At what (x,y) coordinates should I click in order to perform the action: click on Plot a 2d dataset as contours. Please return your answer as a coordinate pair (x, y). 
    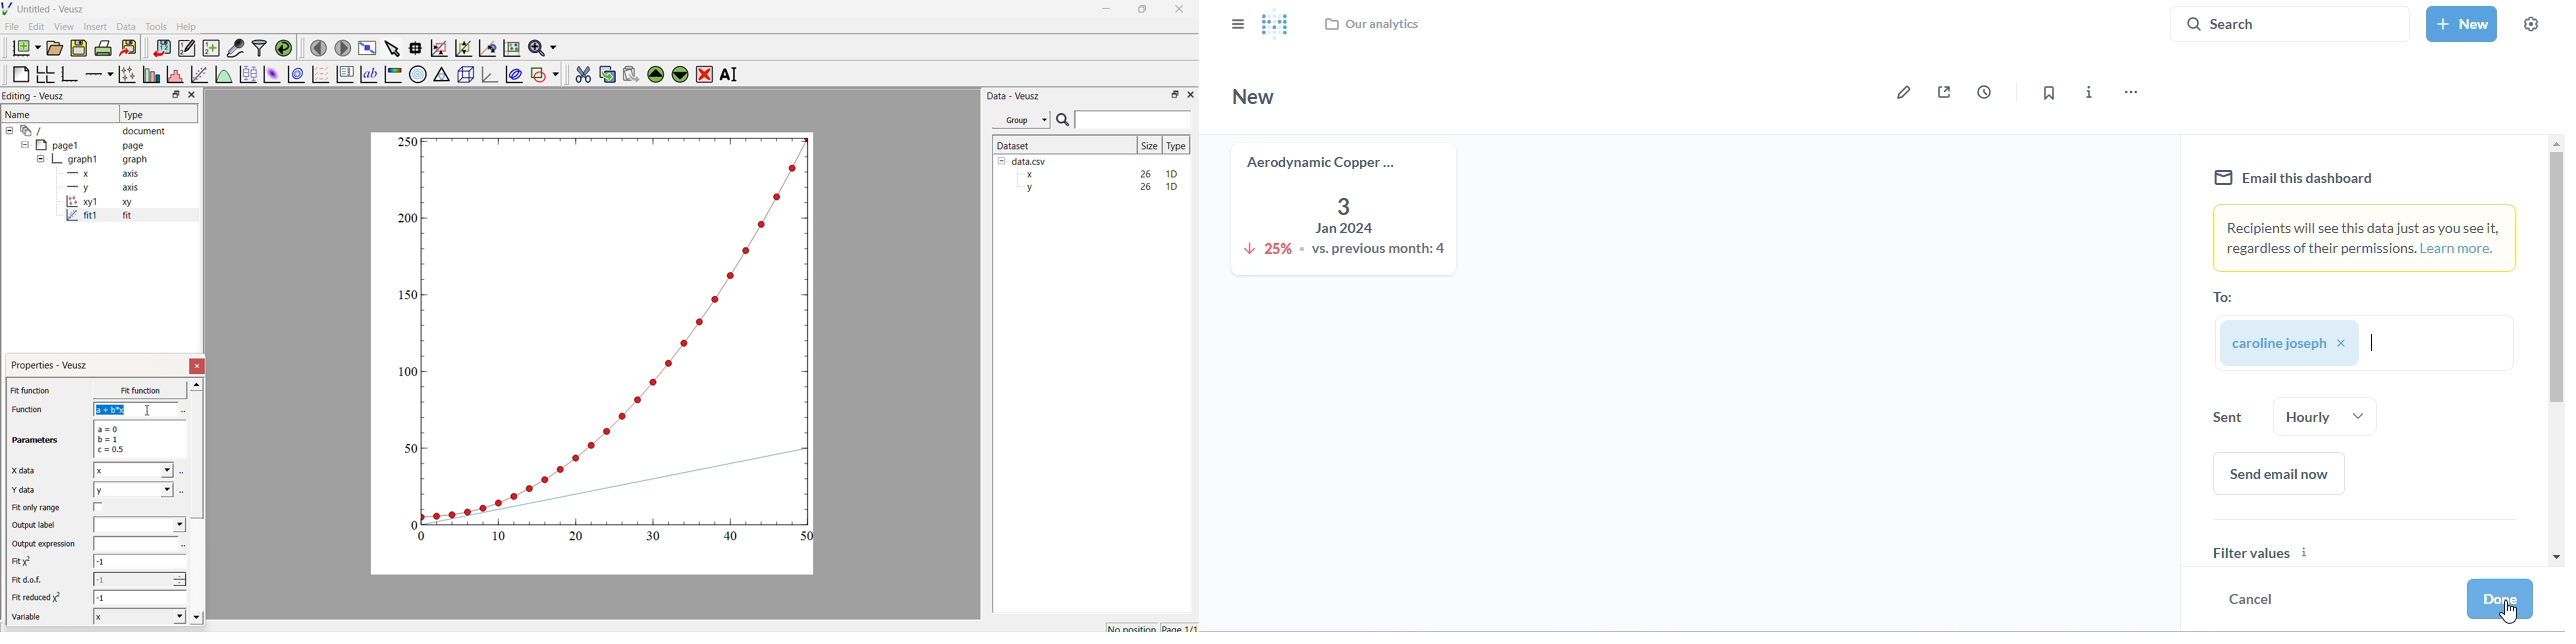
    Looking at the image, I should click on (295, 76).